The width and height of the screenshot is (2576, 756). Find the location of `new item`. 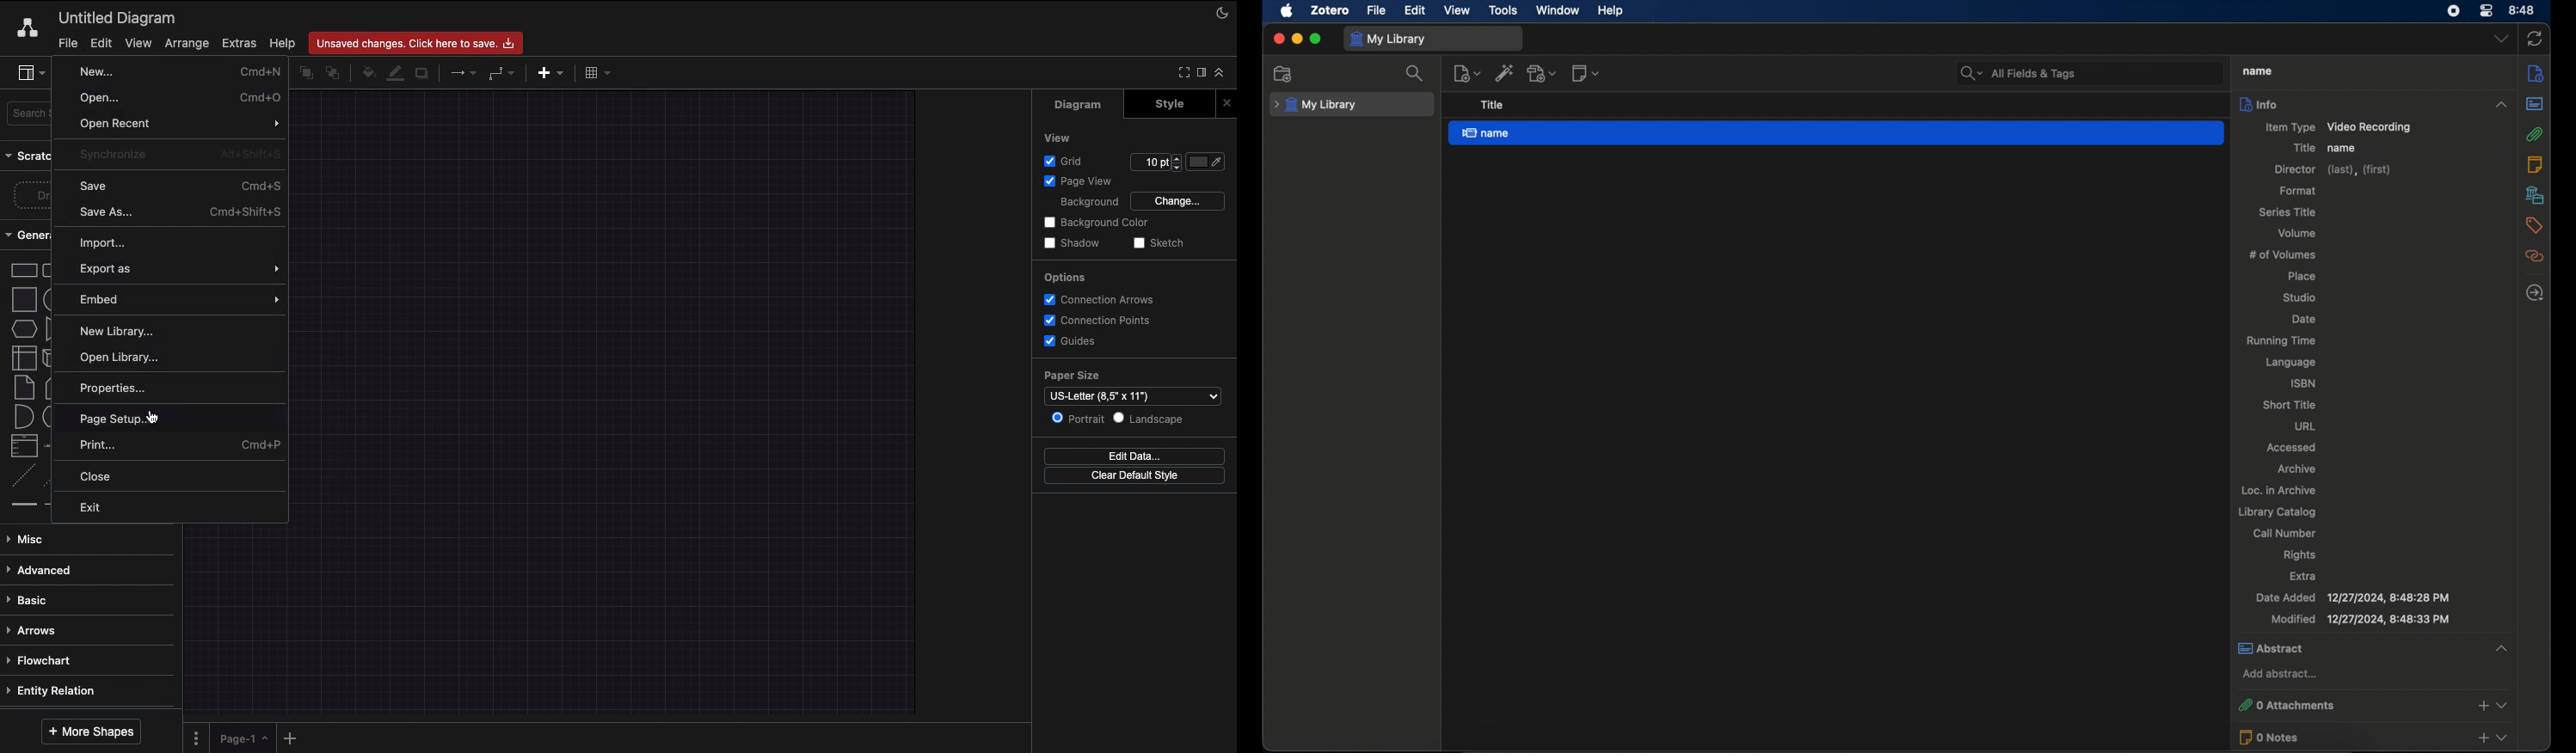

new item is located at coordinates (1466, 73).